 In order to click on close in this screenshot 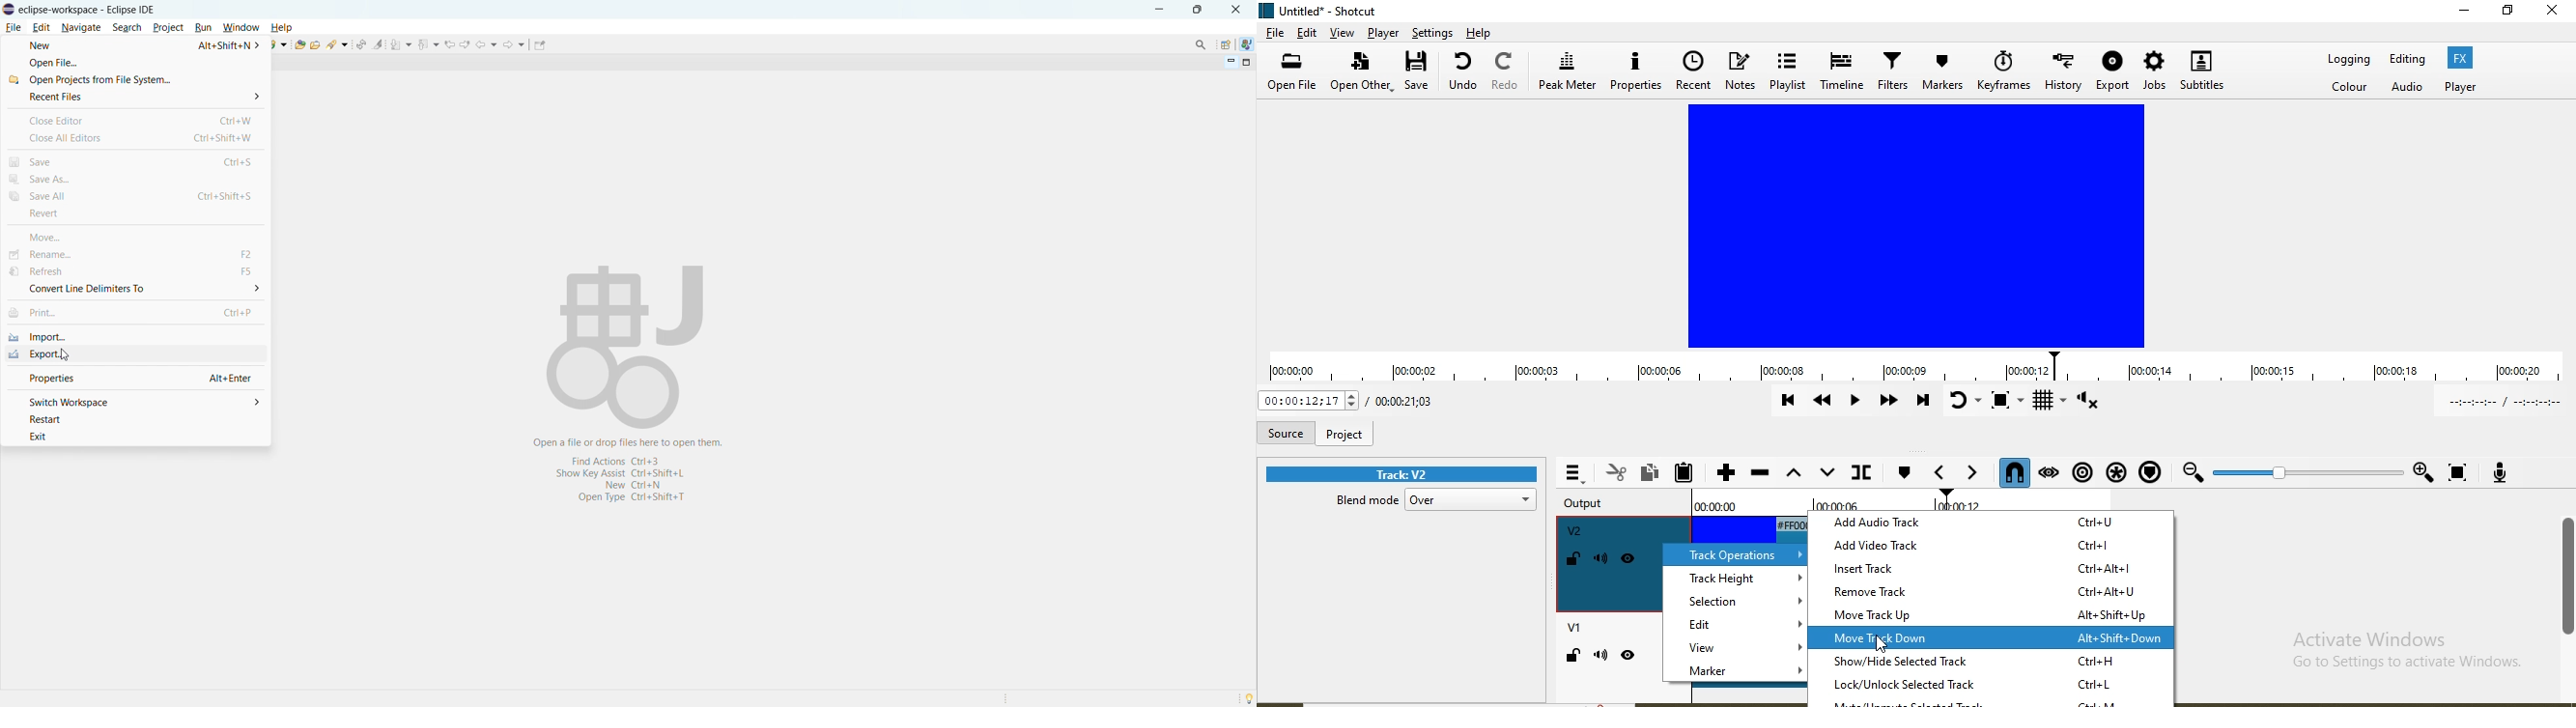, I will do `click(2553, 20)`.